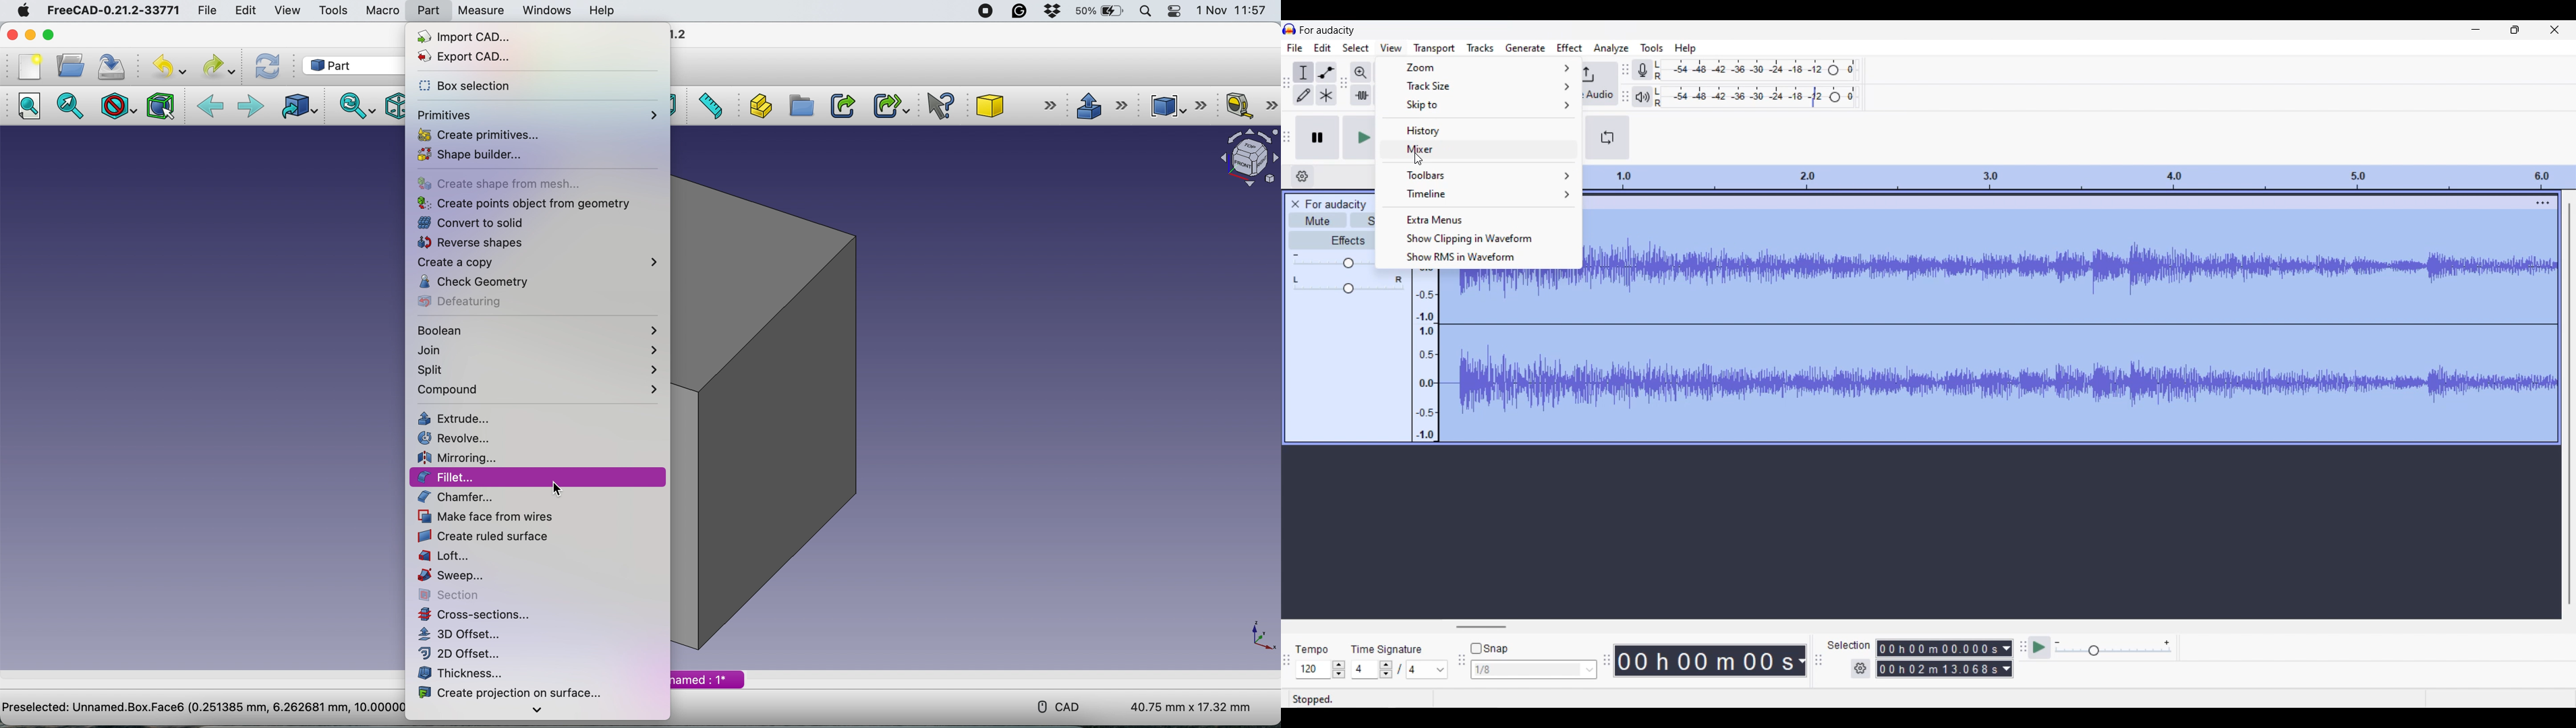 This screenshot has width=2576, height=728. What do you see at coordinates (201, 706) in the screenshot?
I see `project name and details - preselected: Unnamed.Box.Face6 (0.251385 mm, 6.262681 mm, 10.000000 mm)` at bounding box center [201, 706].